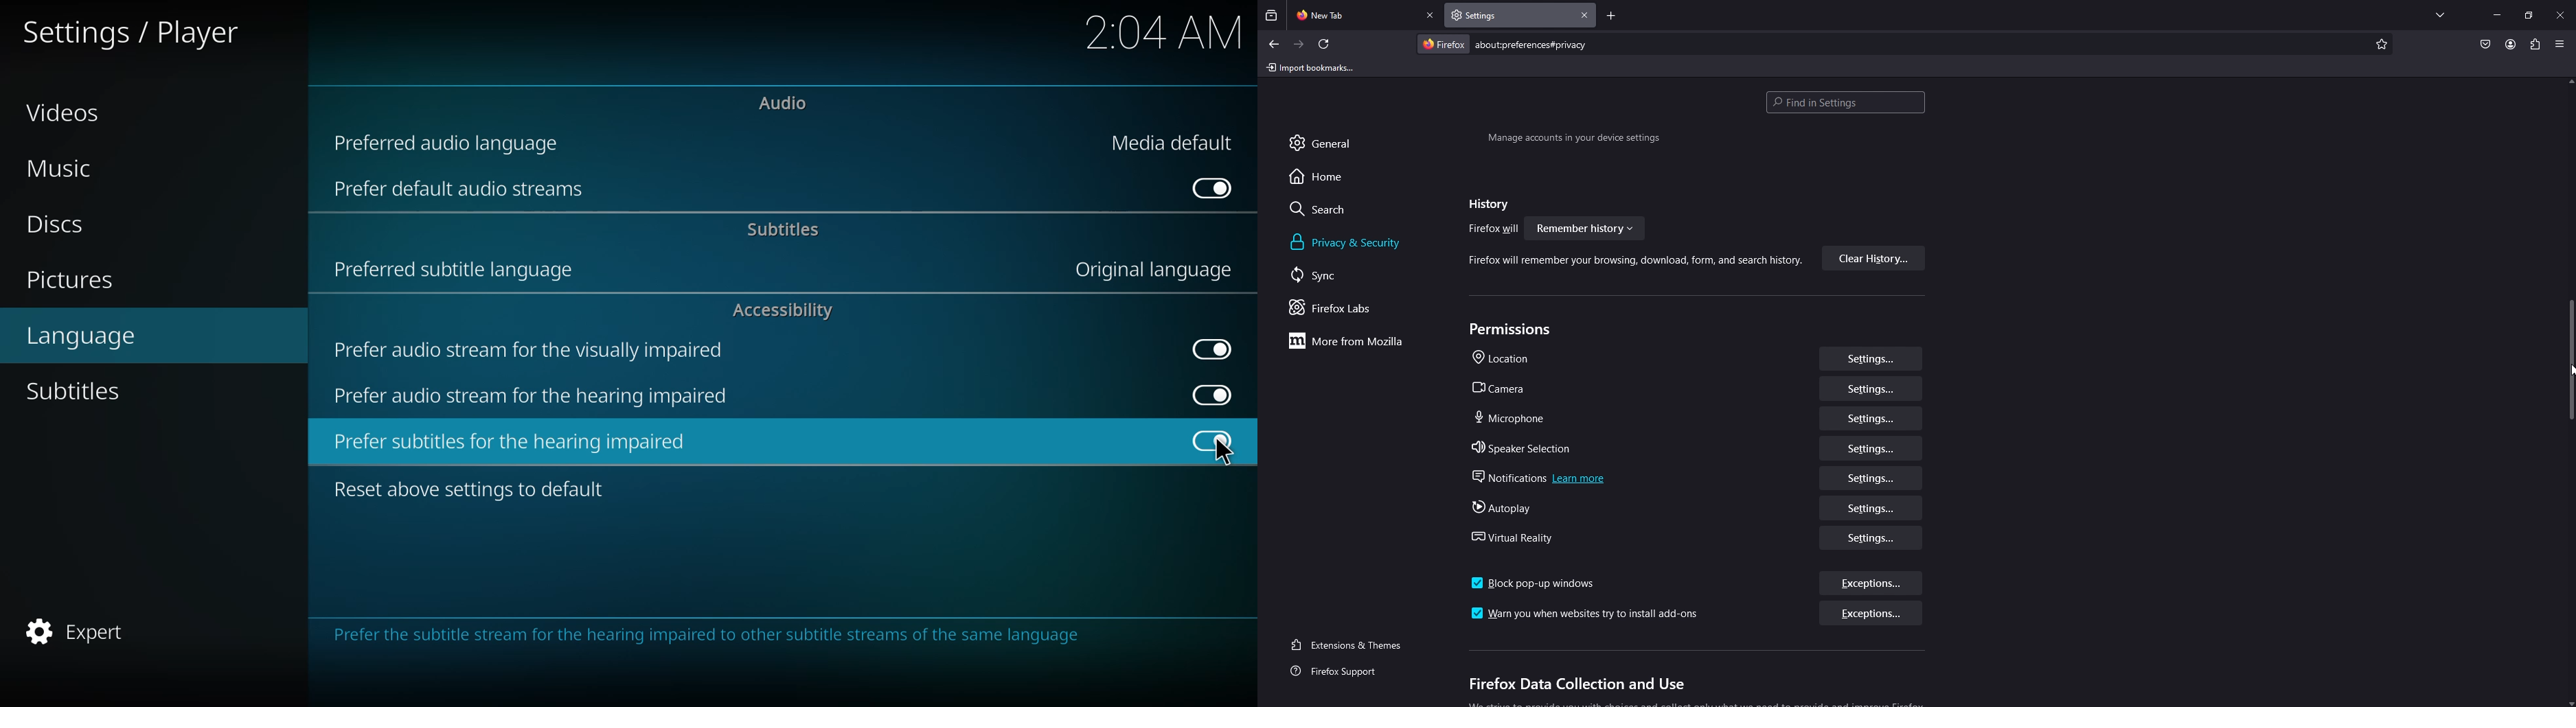 This screenshot has width=2576, height=728. Describe the element at coordinates (1873, 478) in the screenshot. I see `settings` at that location.